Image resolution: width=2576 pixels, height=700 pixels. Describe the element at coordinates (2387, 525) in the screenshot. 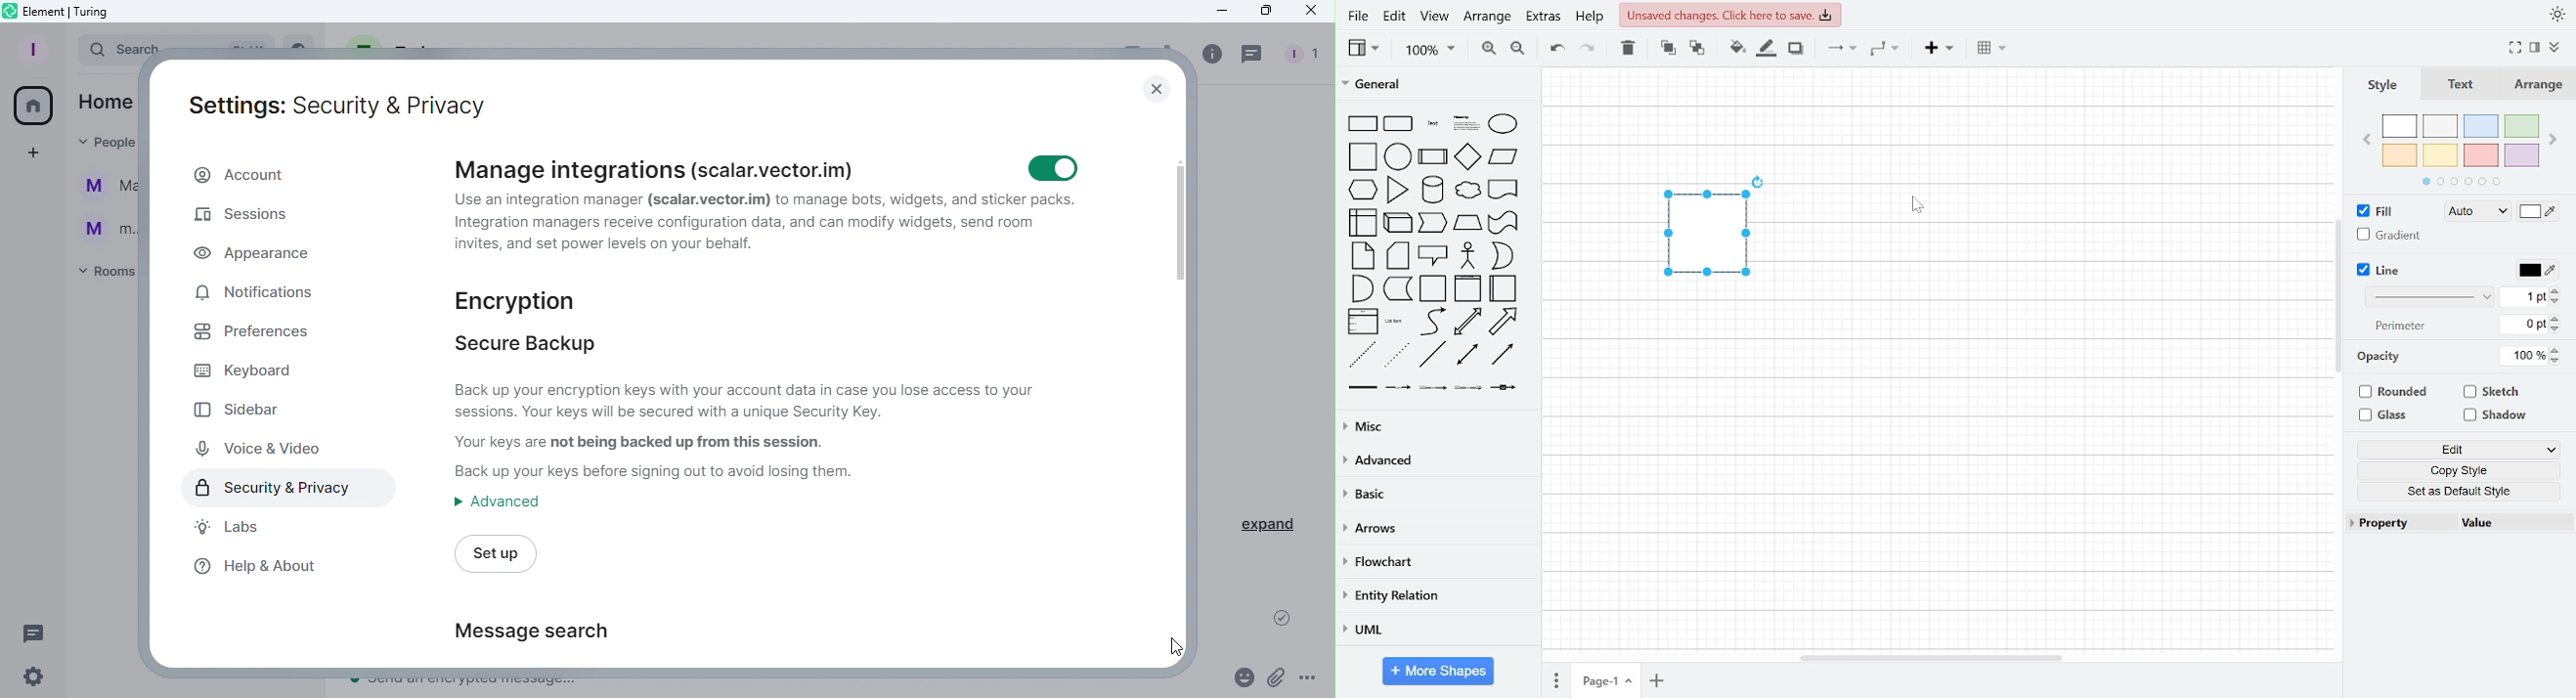

I see `property ` at that location.